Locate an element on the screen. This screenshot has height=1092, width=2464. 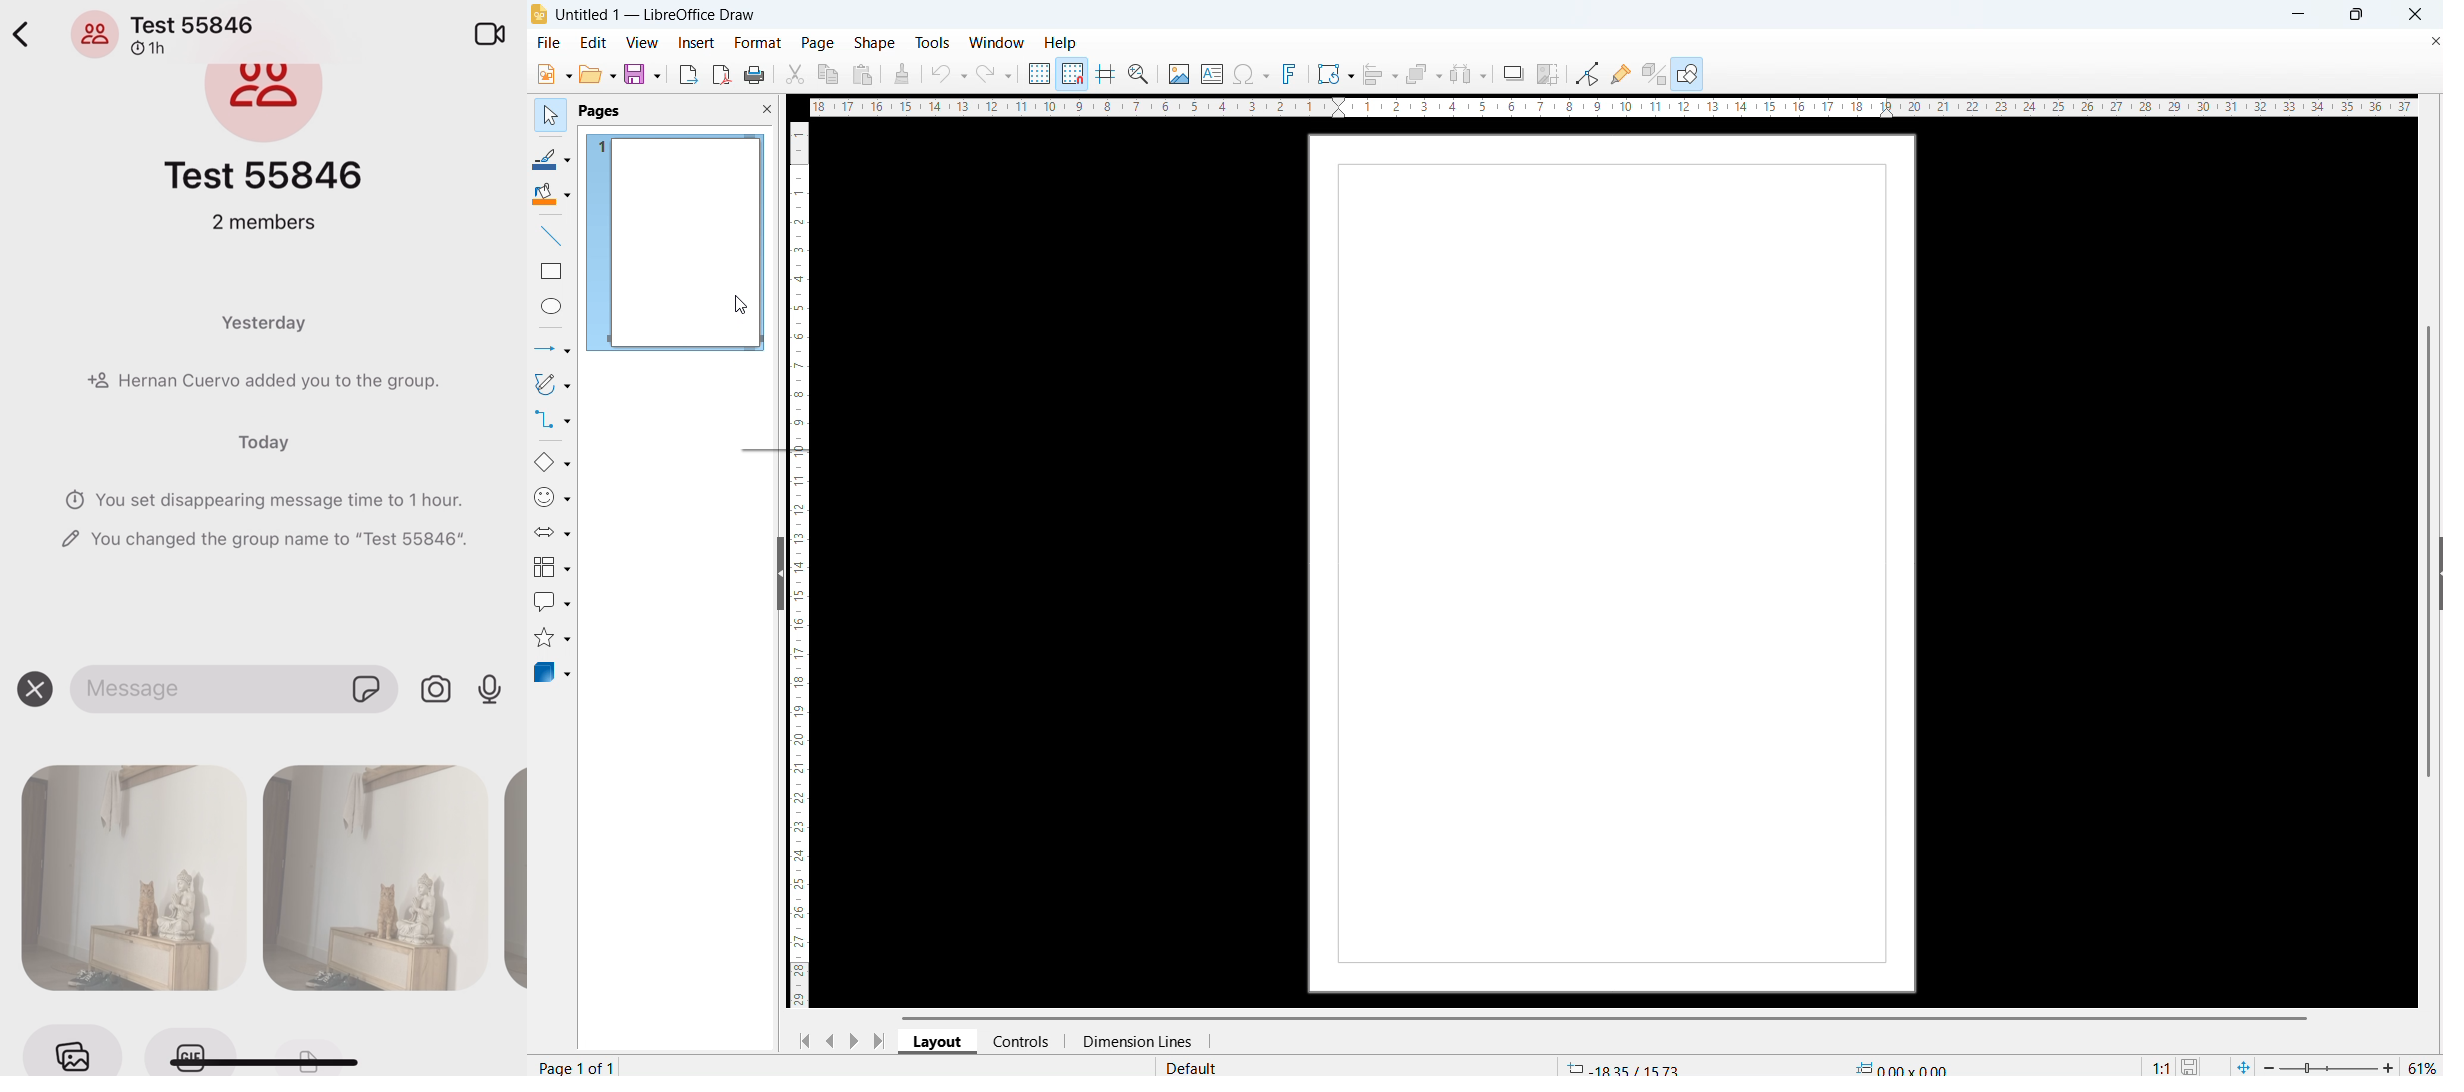
rectangle is located at coordinates (552, 272).